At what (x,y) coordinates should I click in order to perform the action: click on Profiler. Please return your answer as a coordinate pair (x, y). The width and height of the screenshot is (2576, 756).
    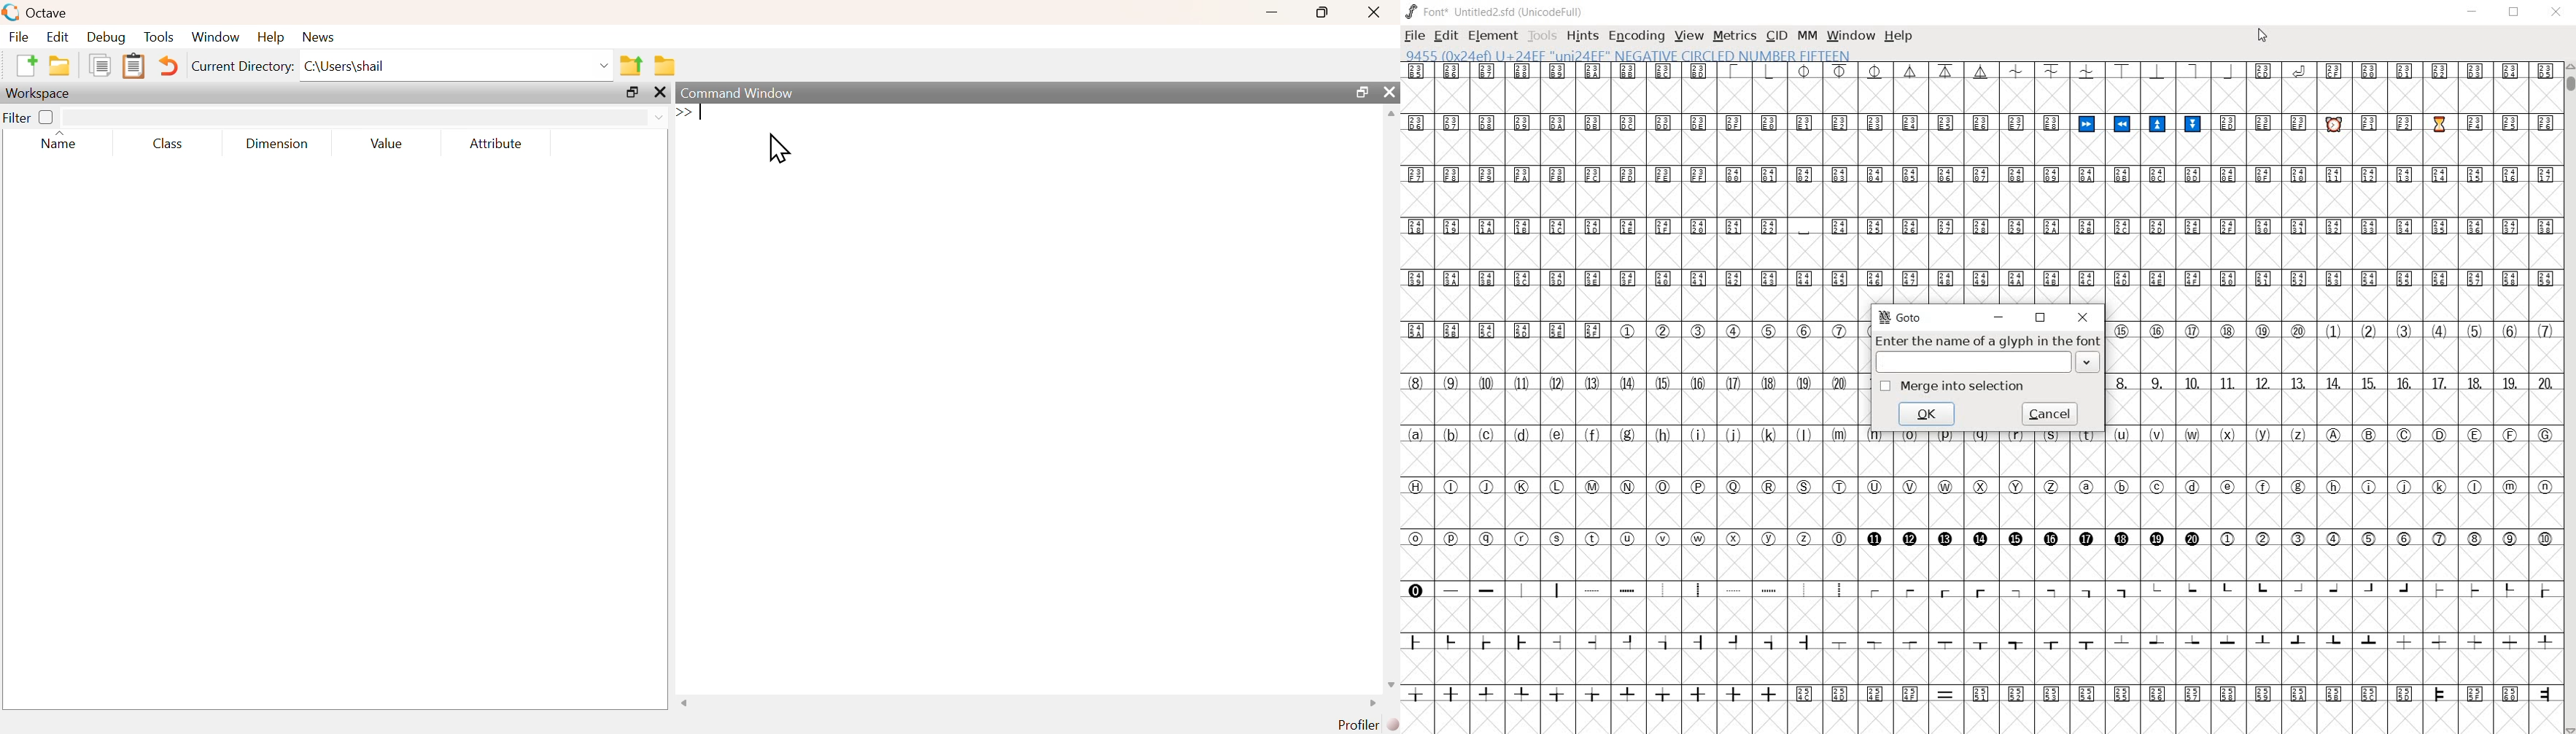
    Looking at the image, I should click on (1369, 725).